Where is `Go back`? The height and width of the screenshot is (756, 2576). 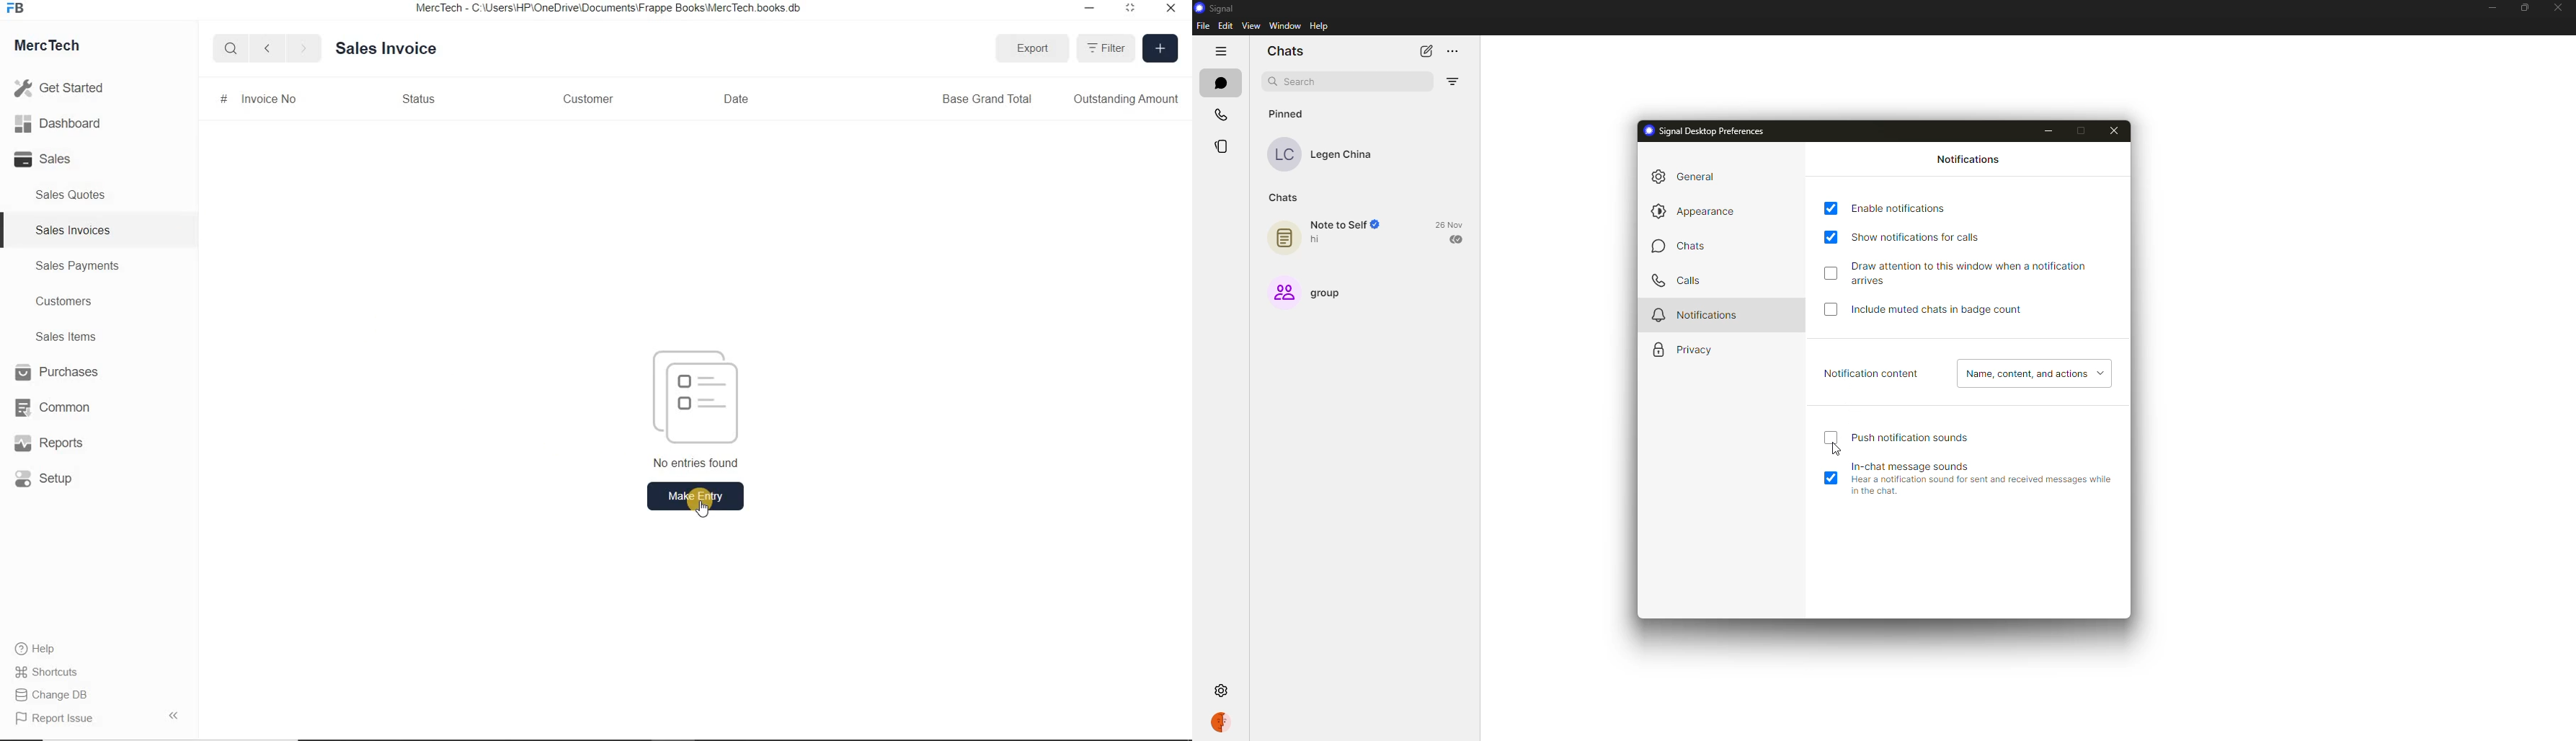
Go back is located at coordinates (269, 49).